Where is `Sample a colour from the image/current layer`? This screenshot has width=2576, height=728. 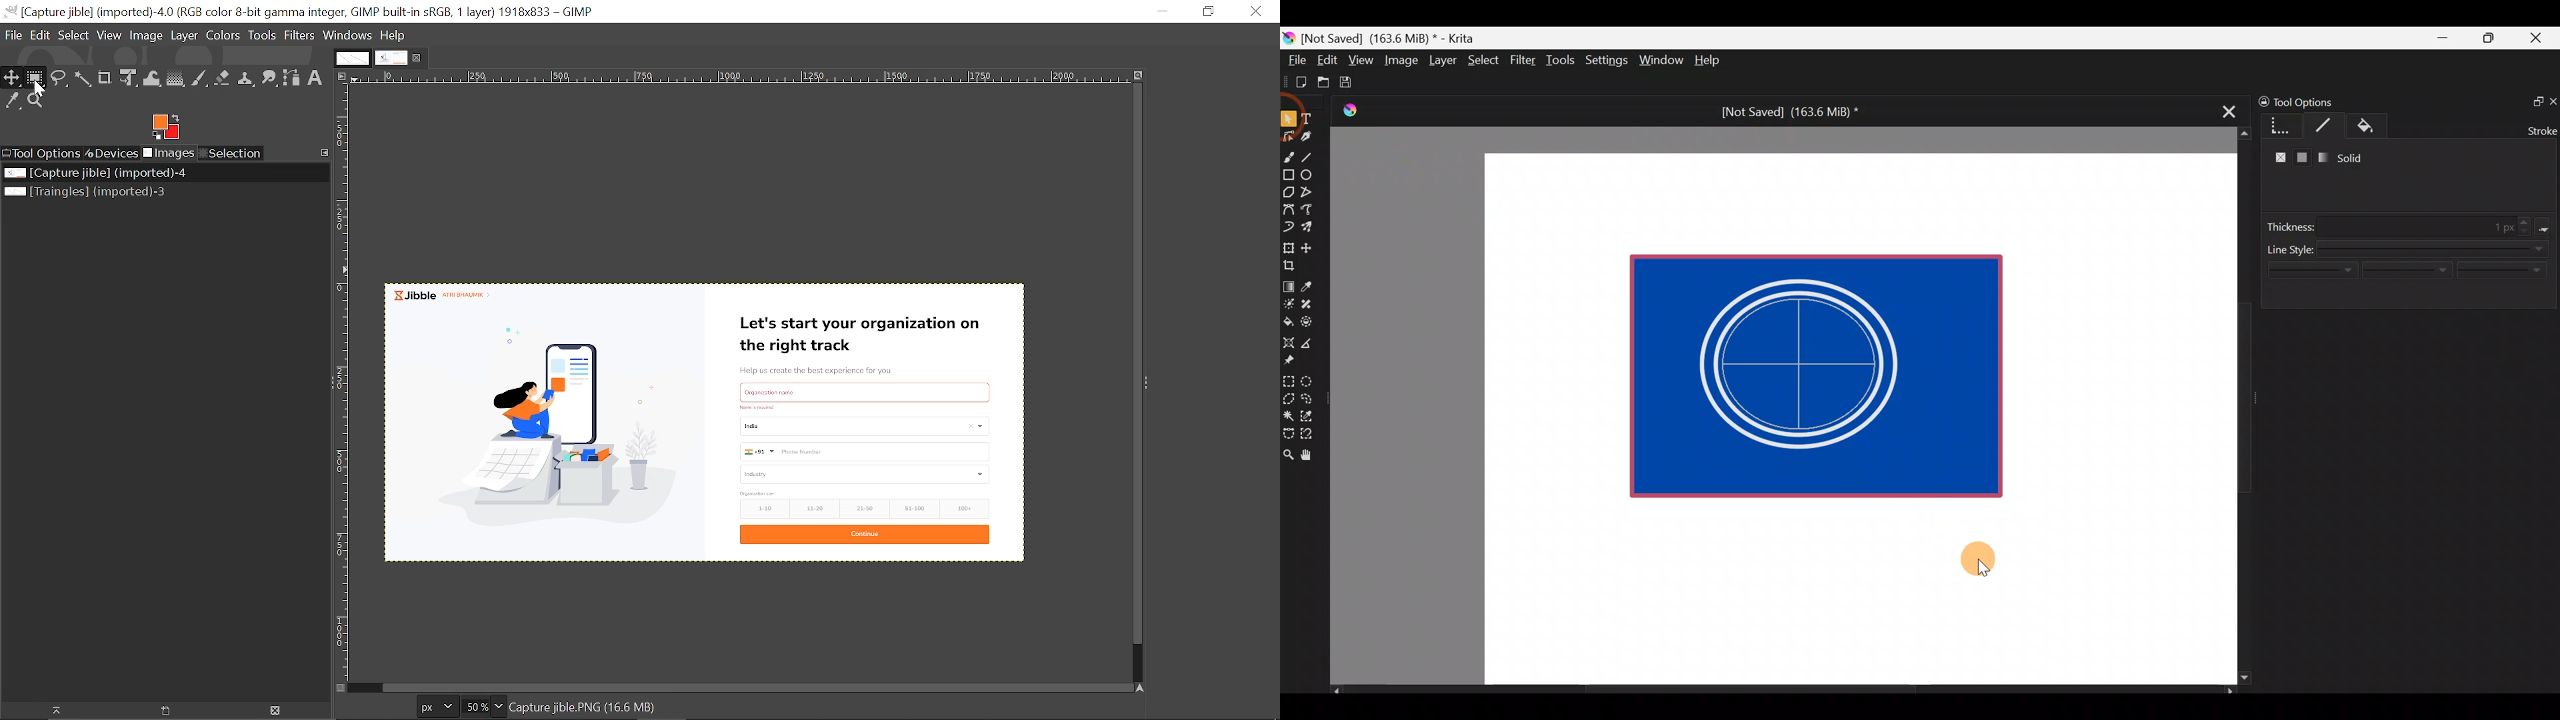
Sample a colour from the image/current layer is located at coordinates (1311, 285).